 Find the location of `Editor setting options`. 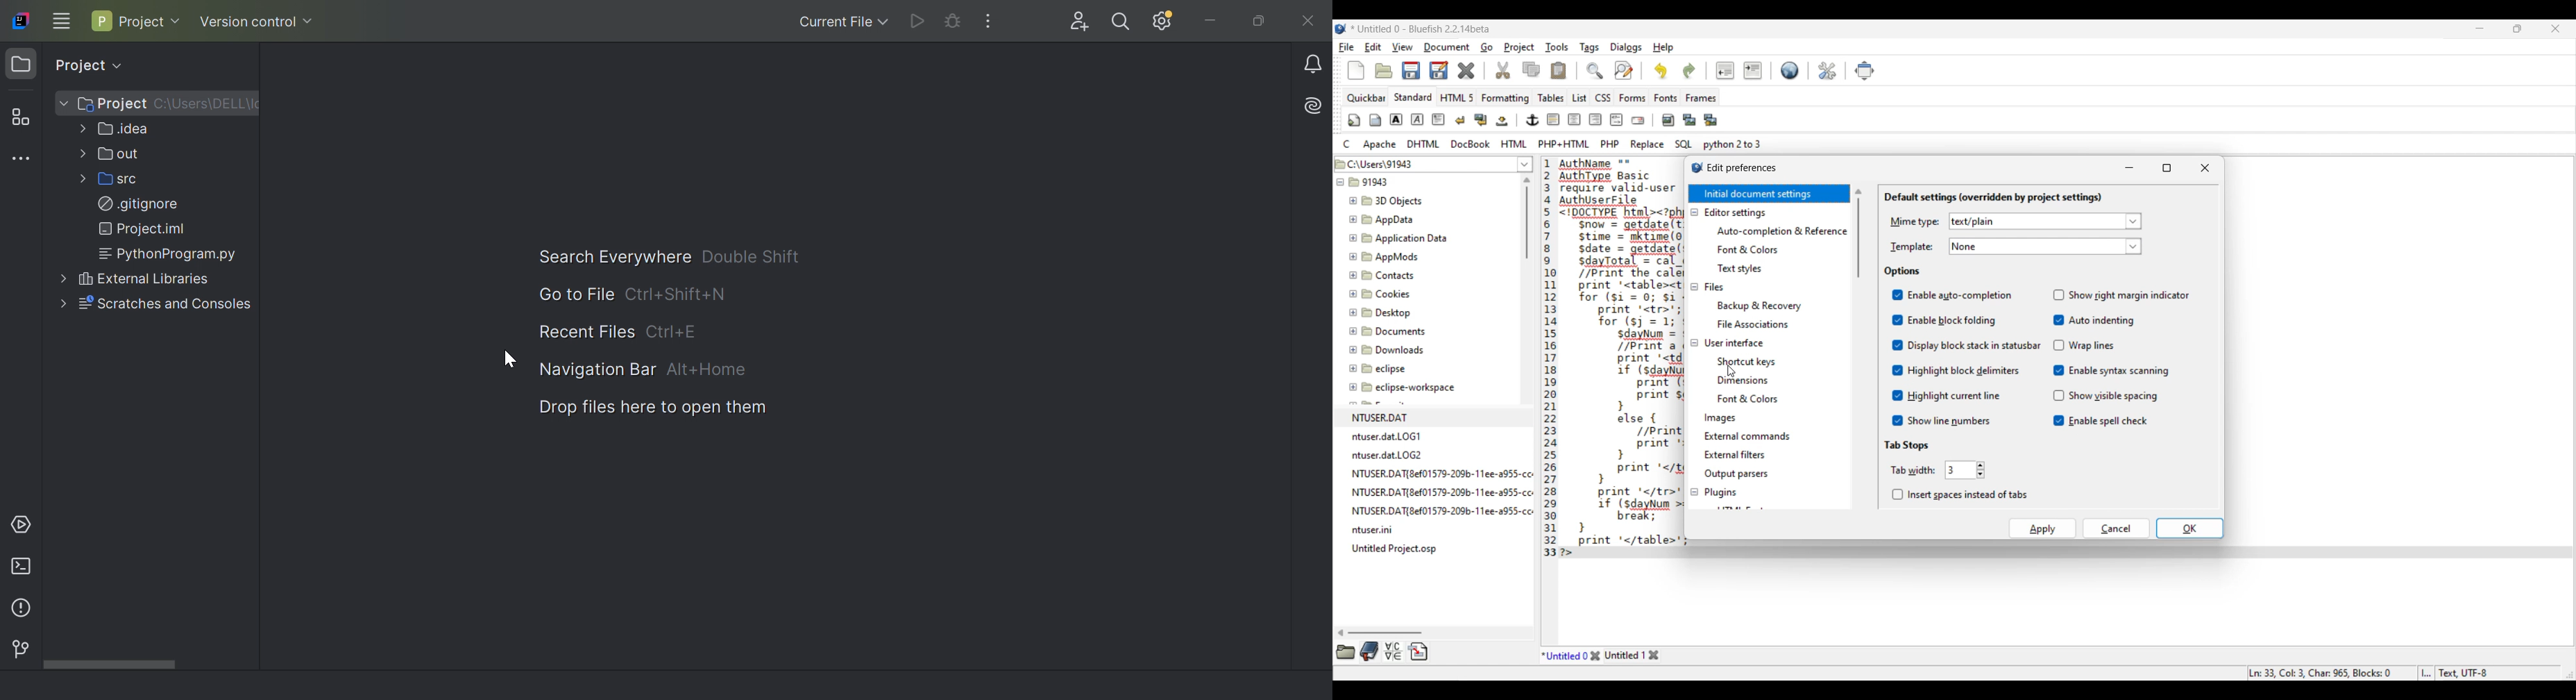

Editor setting options is located at coordinates (1782, 250).